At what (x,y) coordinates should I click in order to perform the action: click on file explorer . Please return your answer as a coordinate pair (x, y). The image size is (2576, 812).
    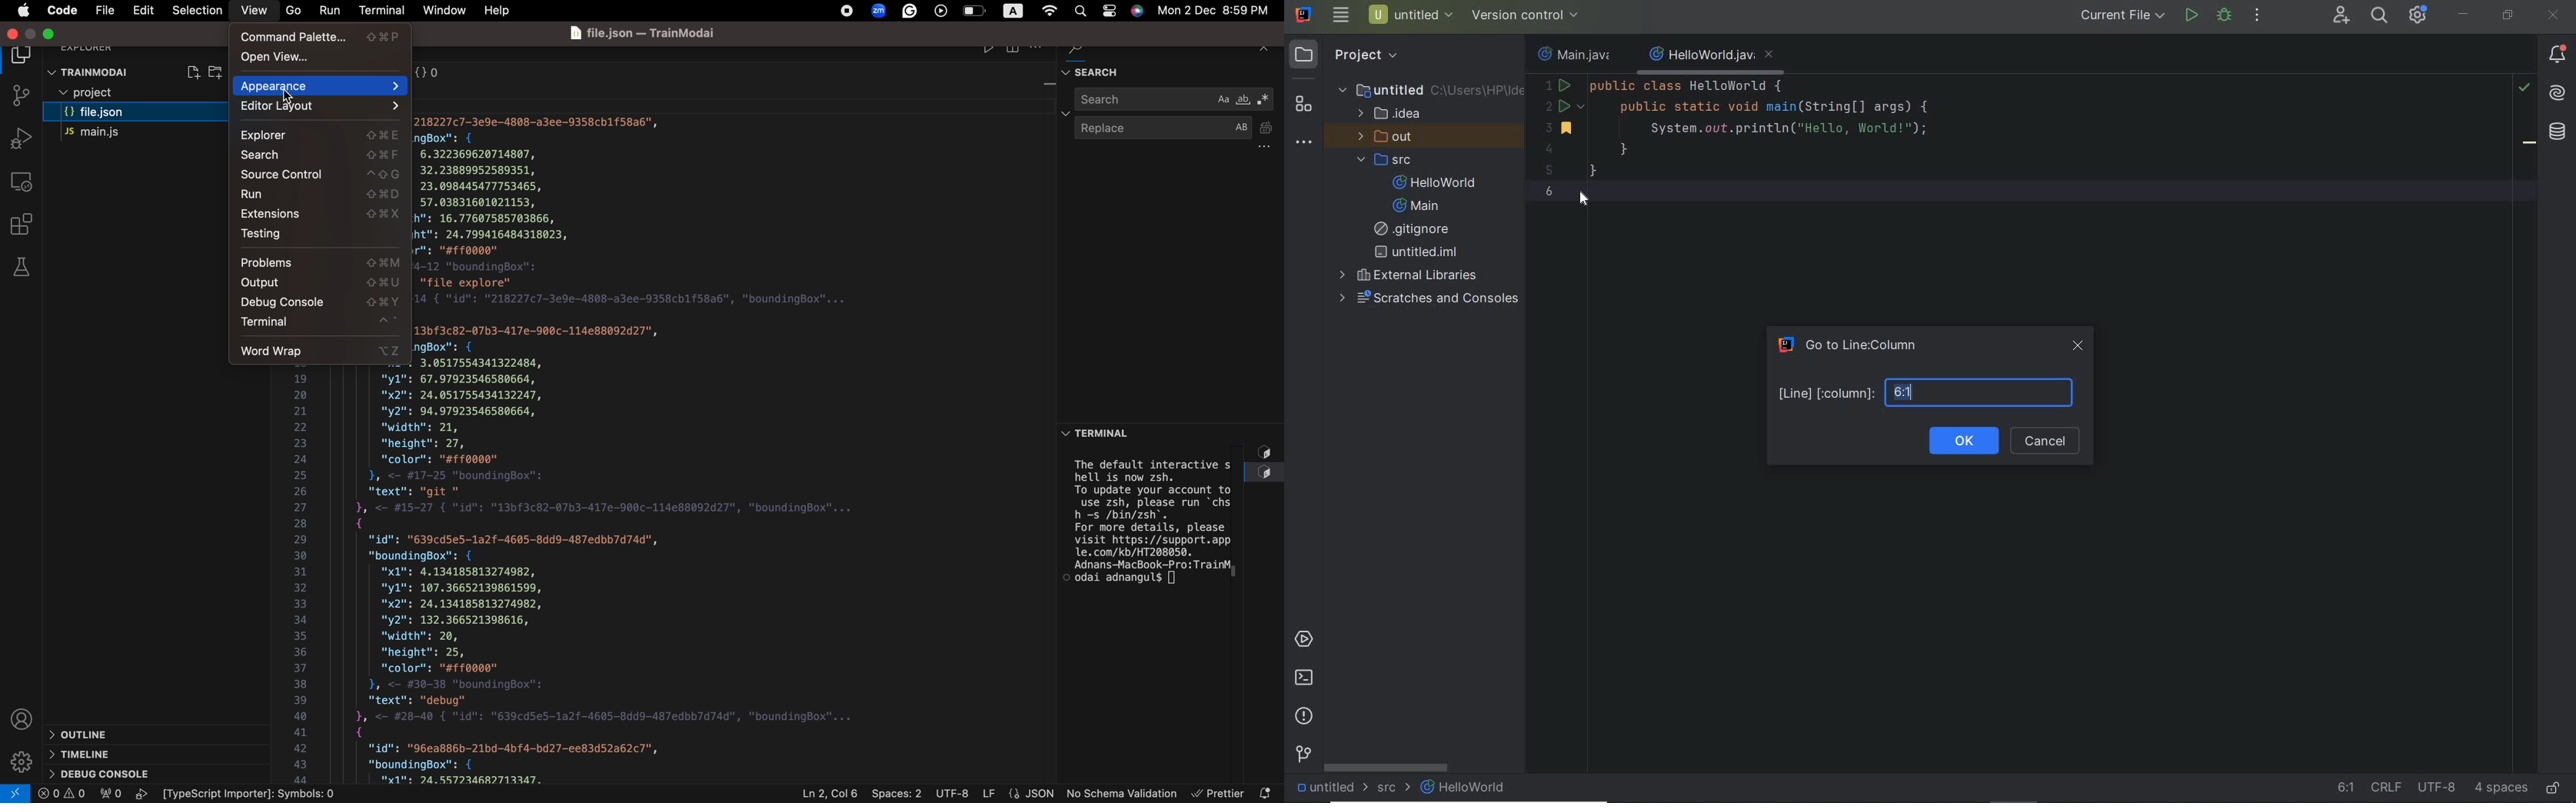
    Looking at the image, I should click on (25, 56).